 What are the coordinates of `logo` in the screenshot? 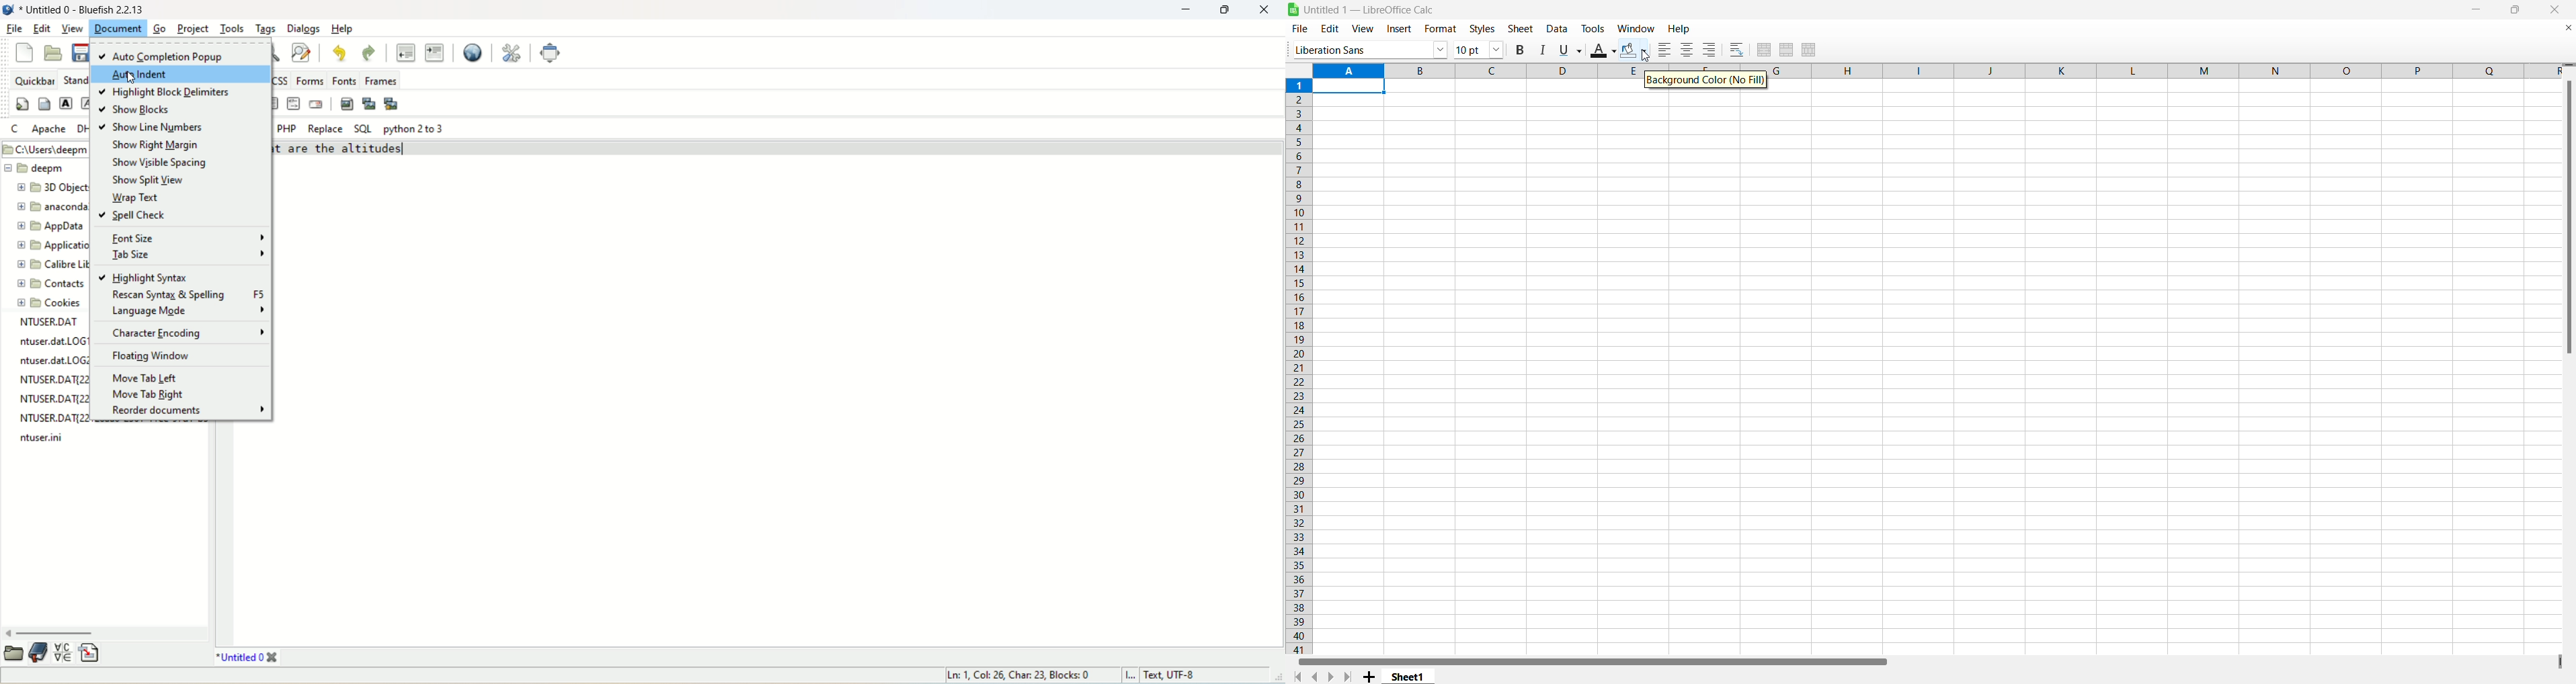 It's located at (8, 9).